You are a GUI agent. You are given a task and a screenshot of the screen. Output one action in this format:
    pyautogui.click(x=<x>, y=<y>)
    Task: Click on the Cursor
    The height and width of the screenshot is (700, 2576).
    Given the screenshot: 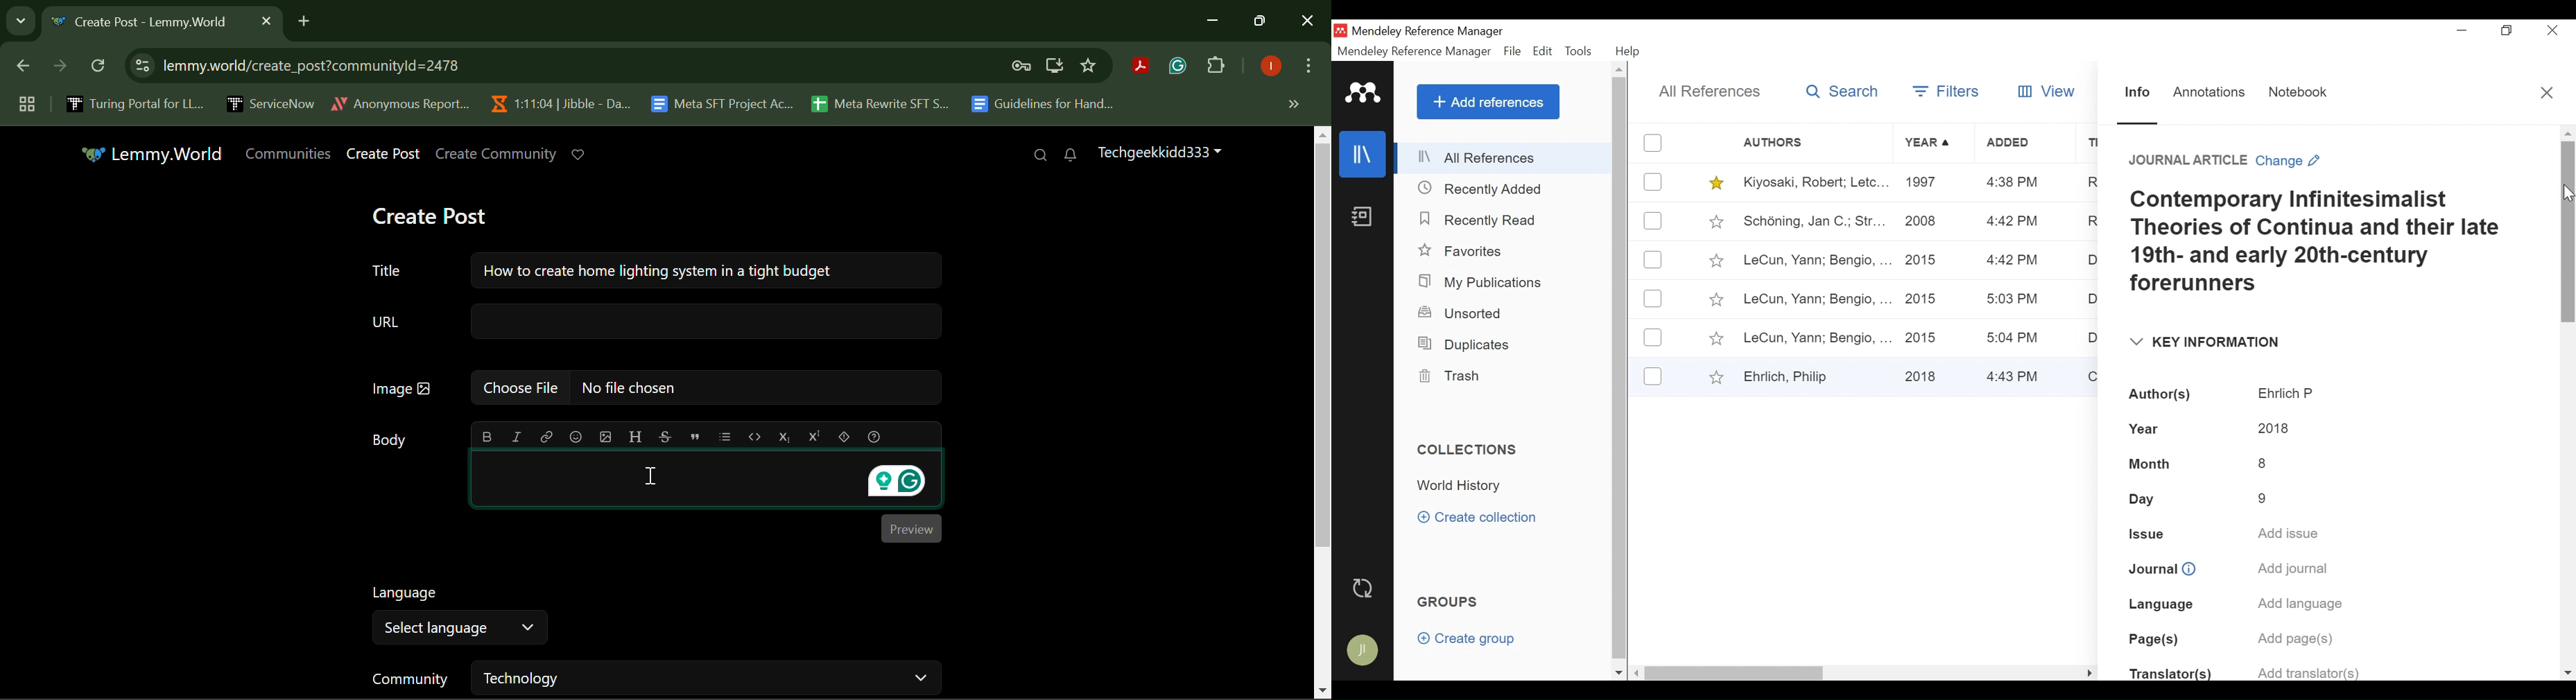 What is the action you would take?
    pyautogui.click(x=2569, y=194)
    